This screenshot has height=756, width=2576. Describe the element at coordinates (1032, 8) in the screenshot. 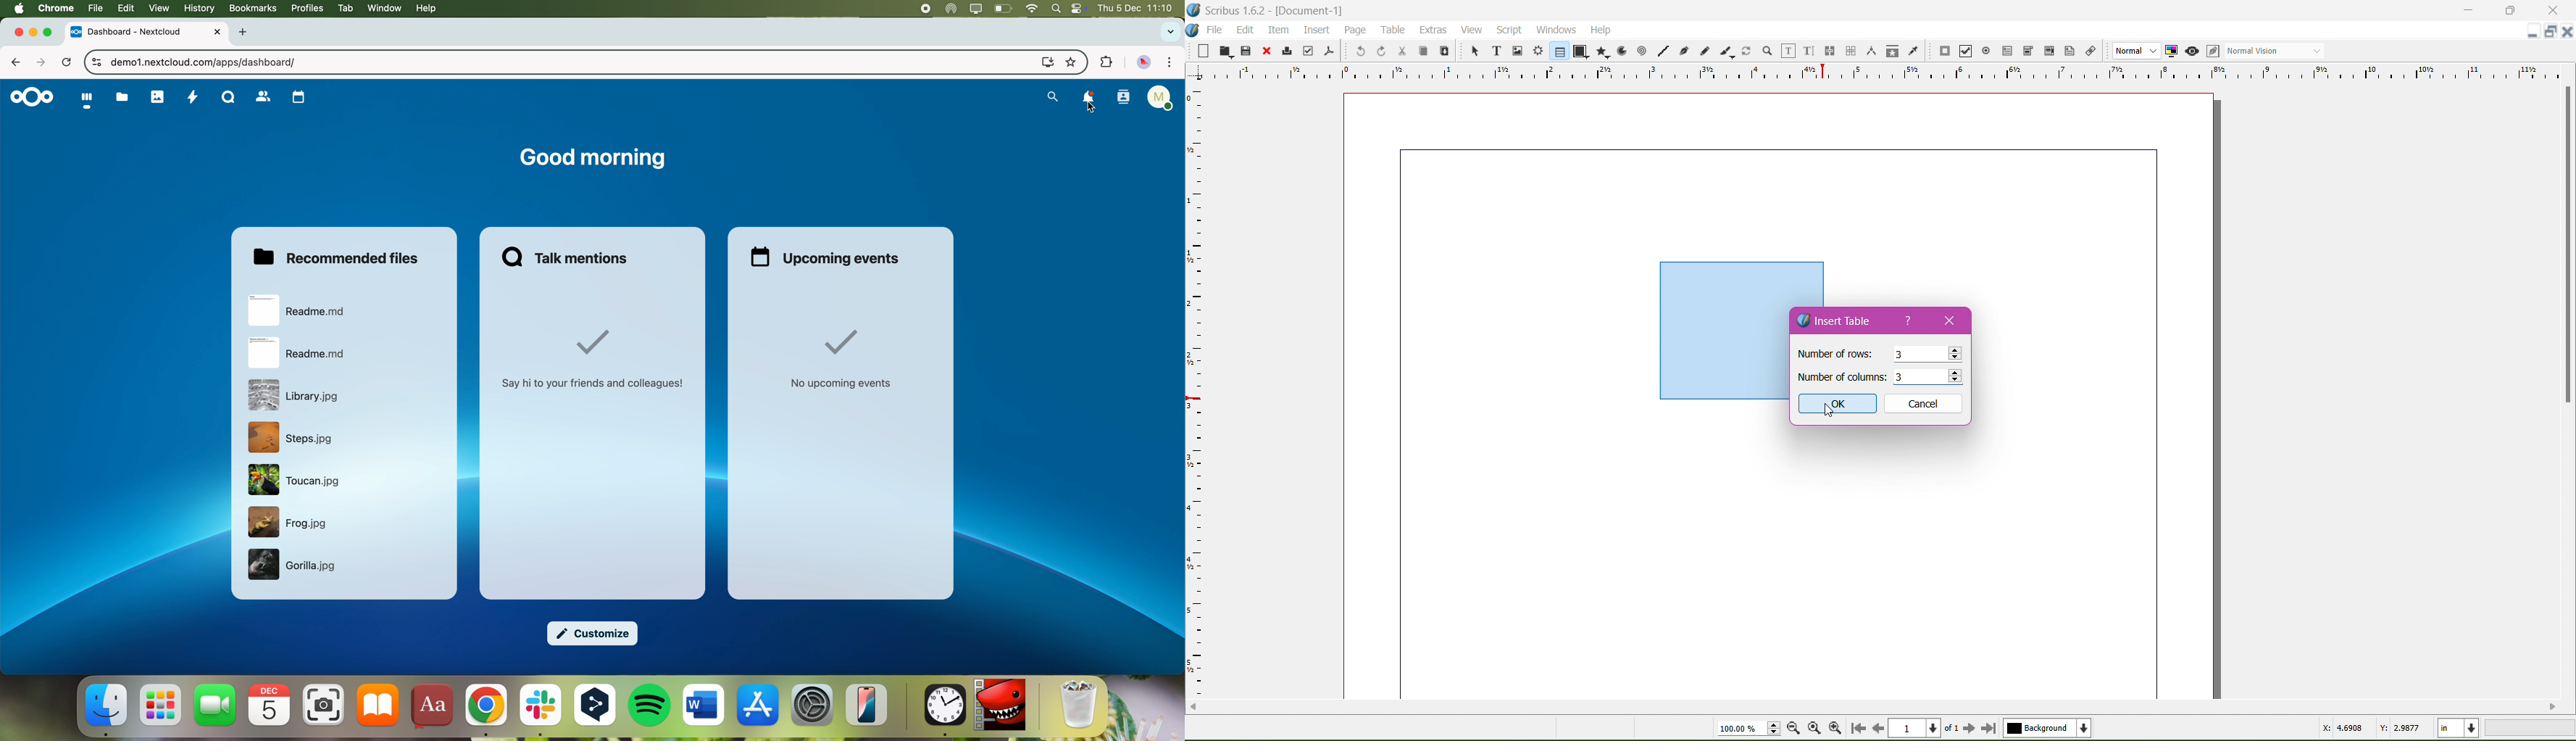

I see `wifi` at that location.